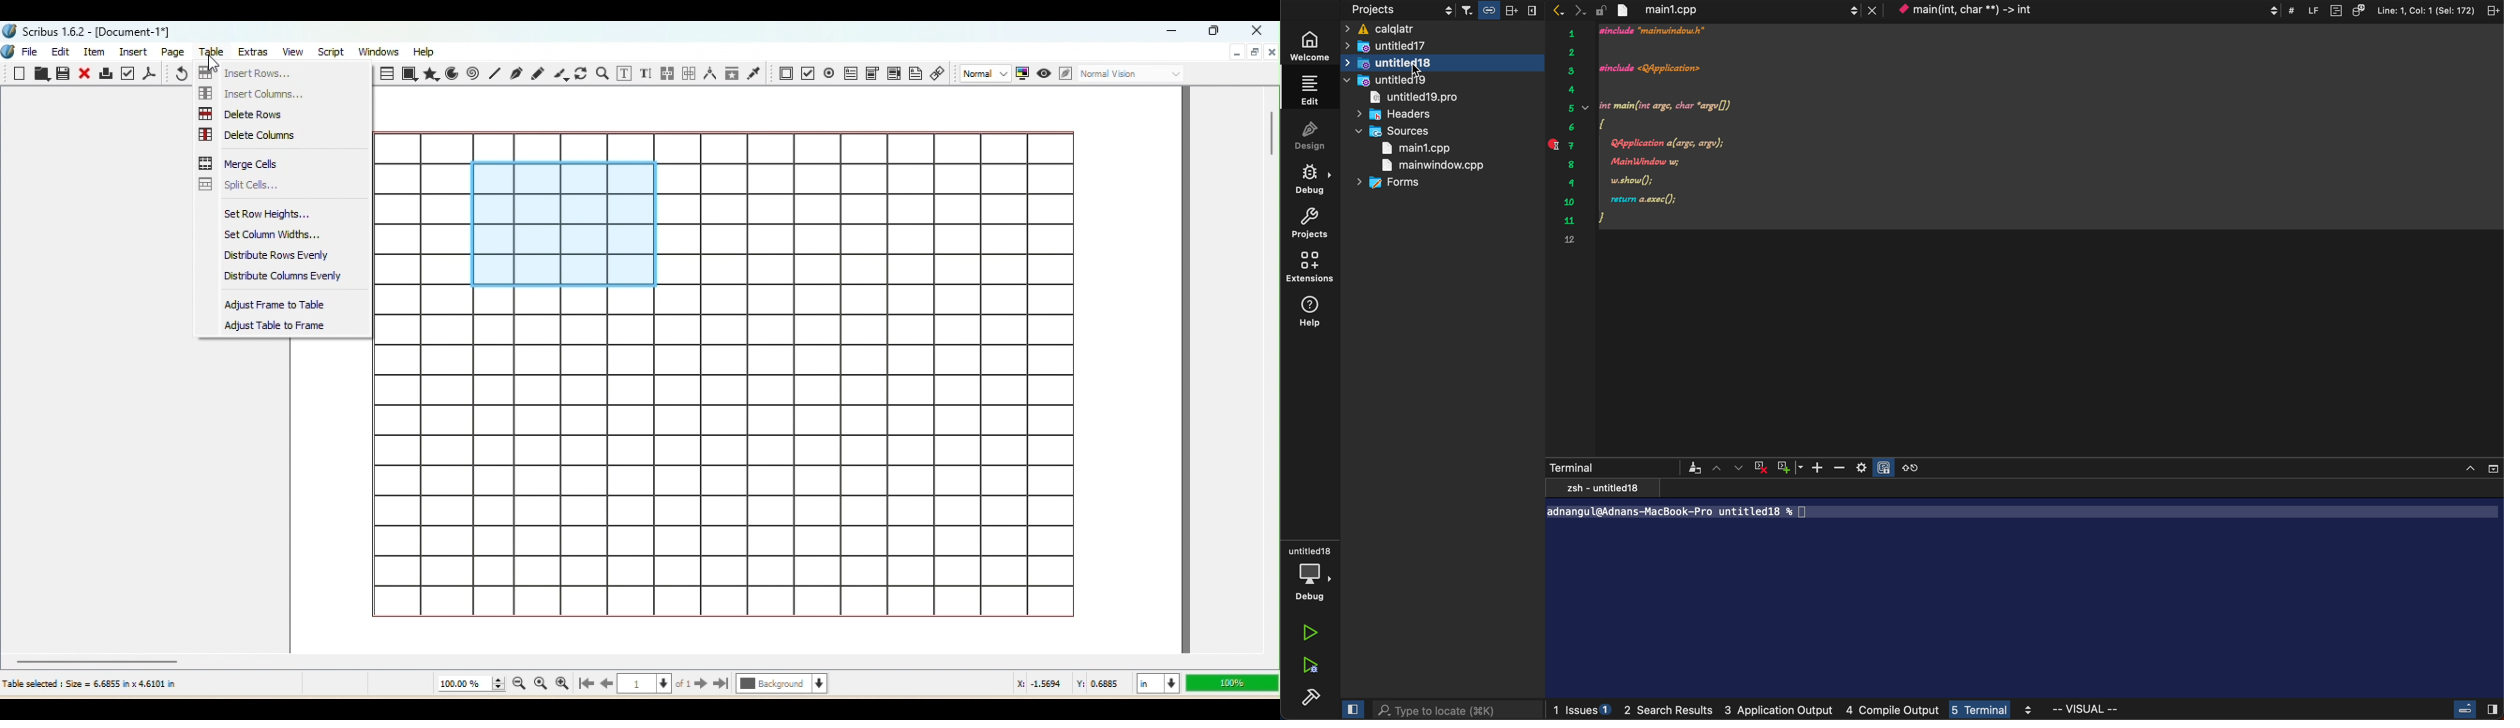 This screenshot has width=2520, height=728. Describe the element at coordinates (893, 74) in the screenshot. I see `PDF list box` at that location.